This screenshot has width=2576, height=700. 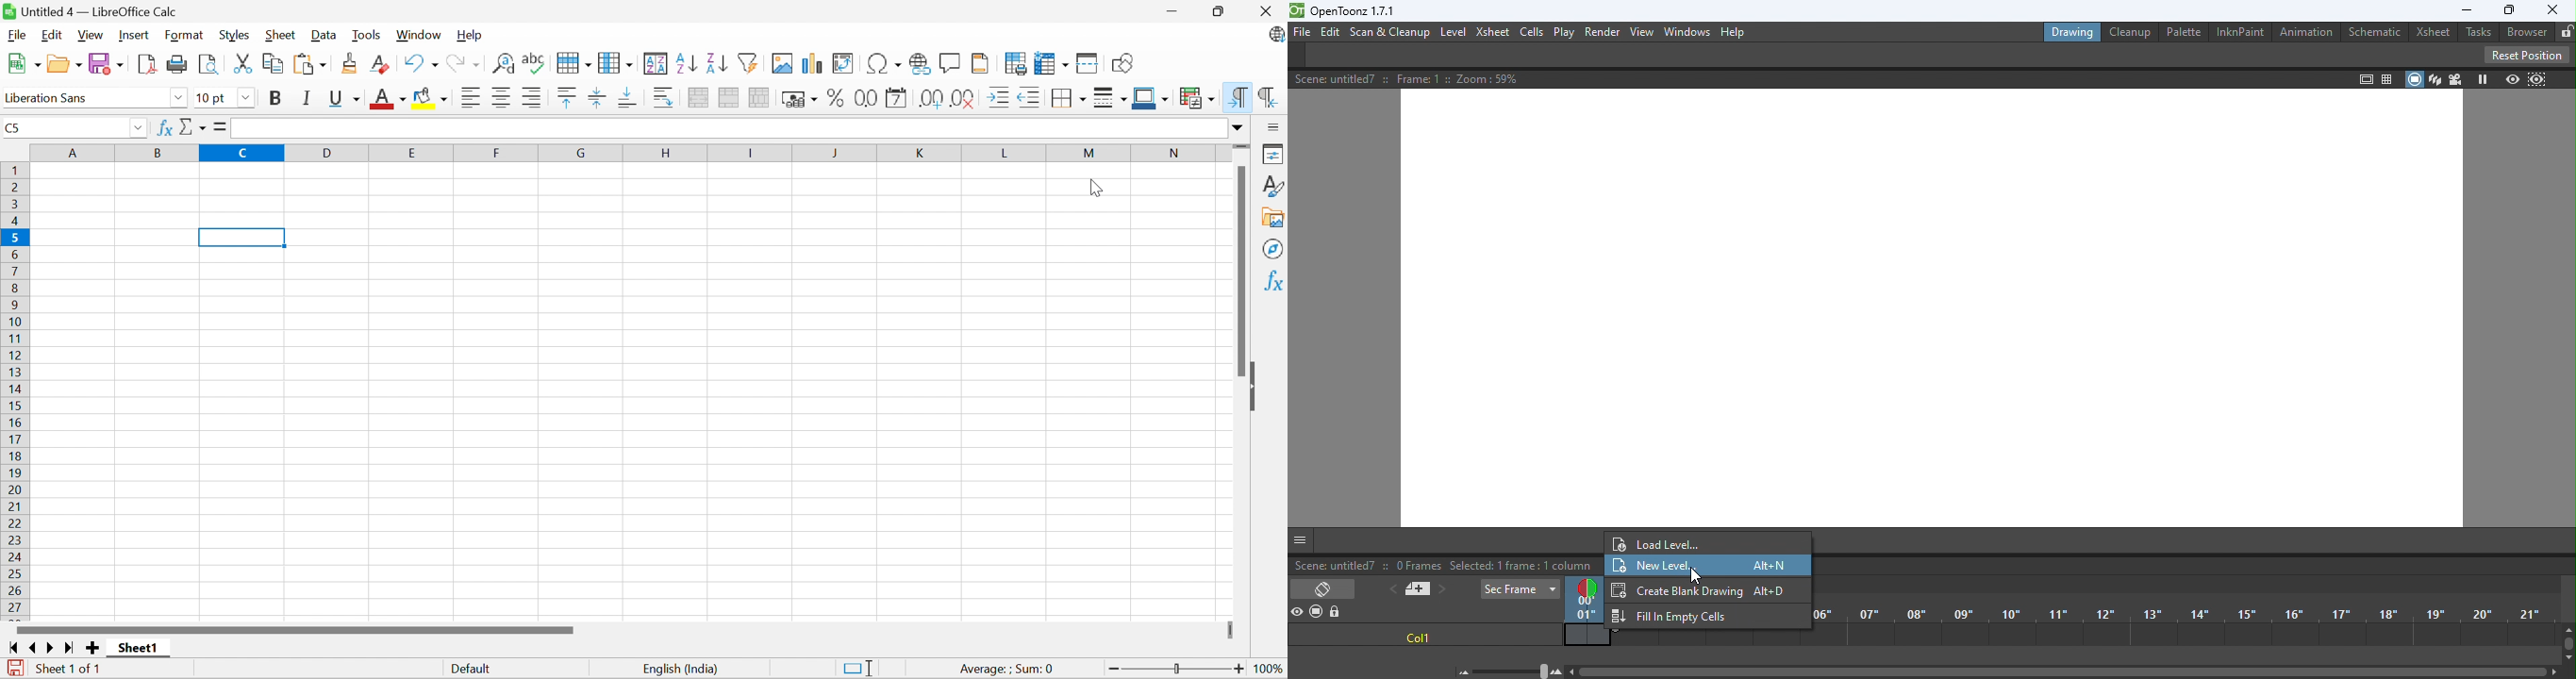 What do you see at coordinates (717, 62) in the screenshot?
I see `Sort descending` at bounding box center [717, 62].